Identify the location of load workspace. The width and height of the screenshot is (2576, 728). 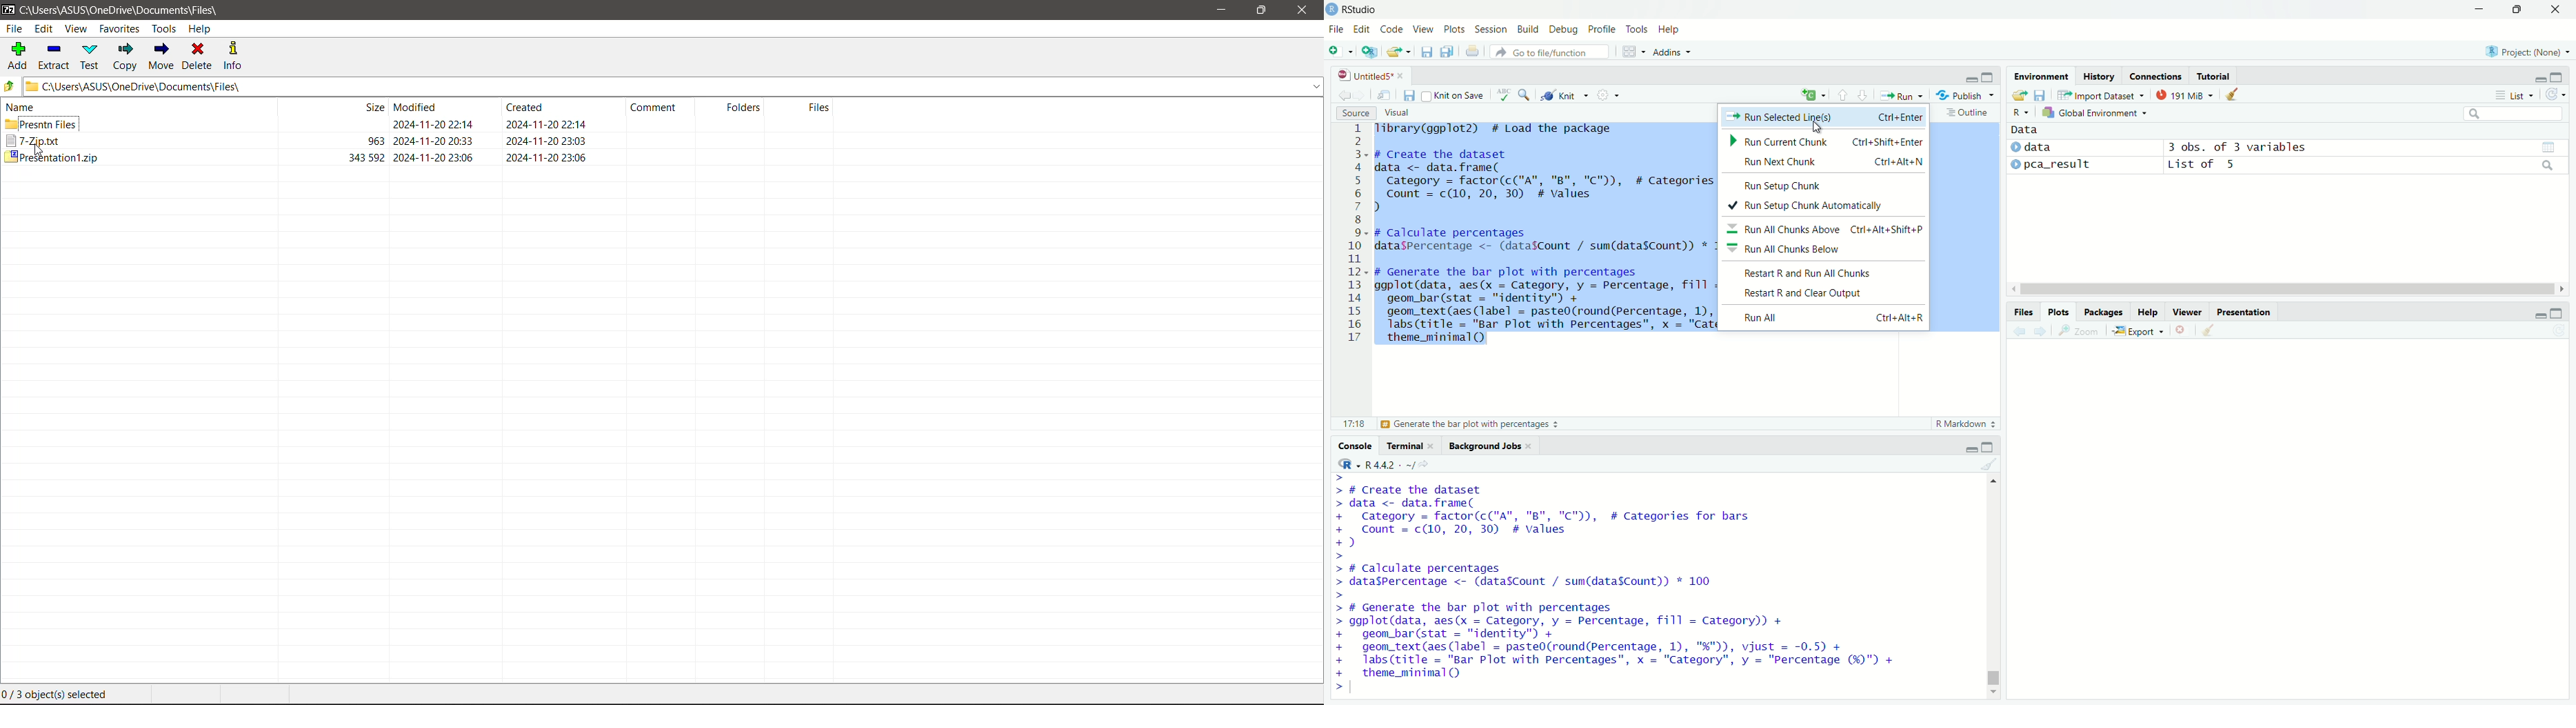
(2019, 95).